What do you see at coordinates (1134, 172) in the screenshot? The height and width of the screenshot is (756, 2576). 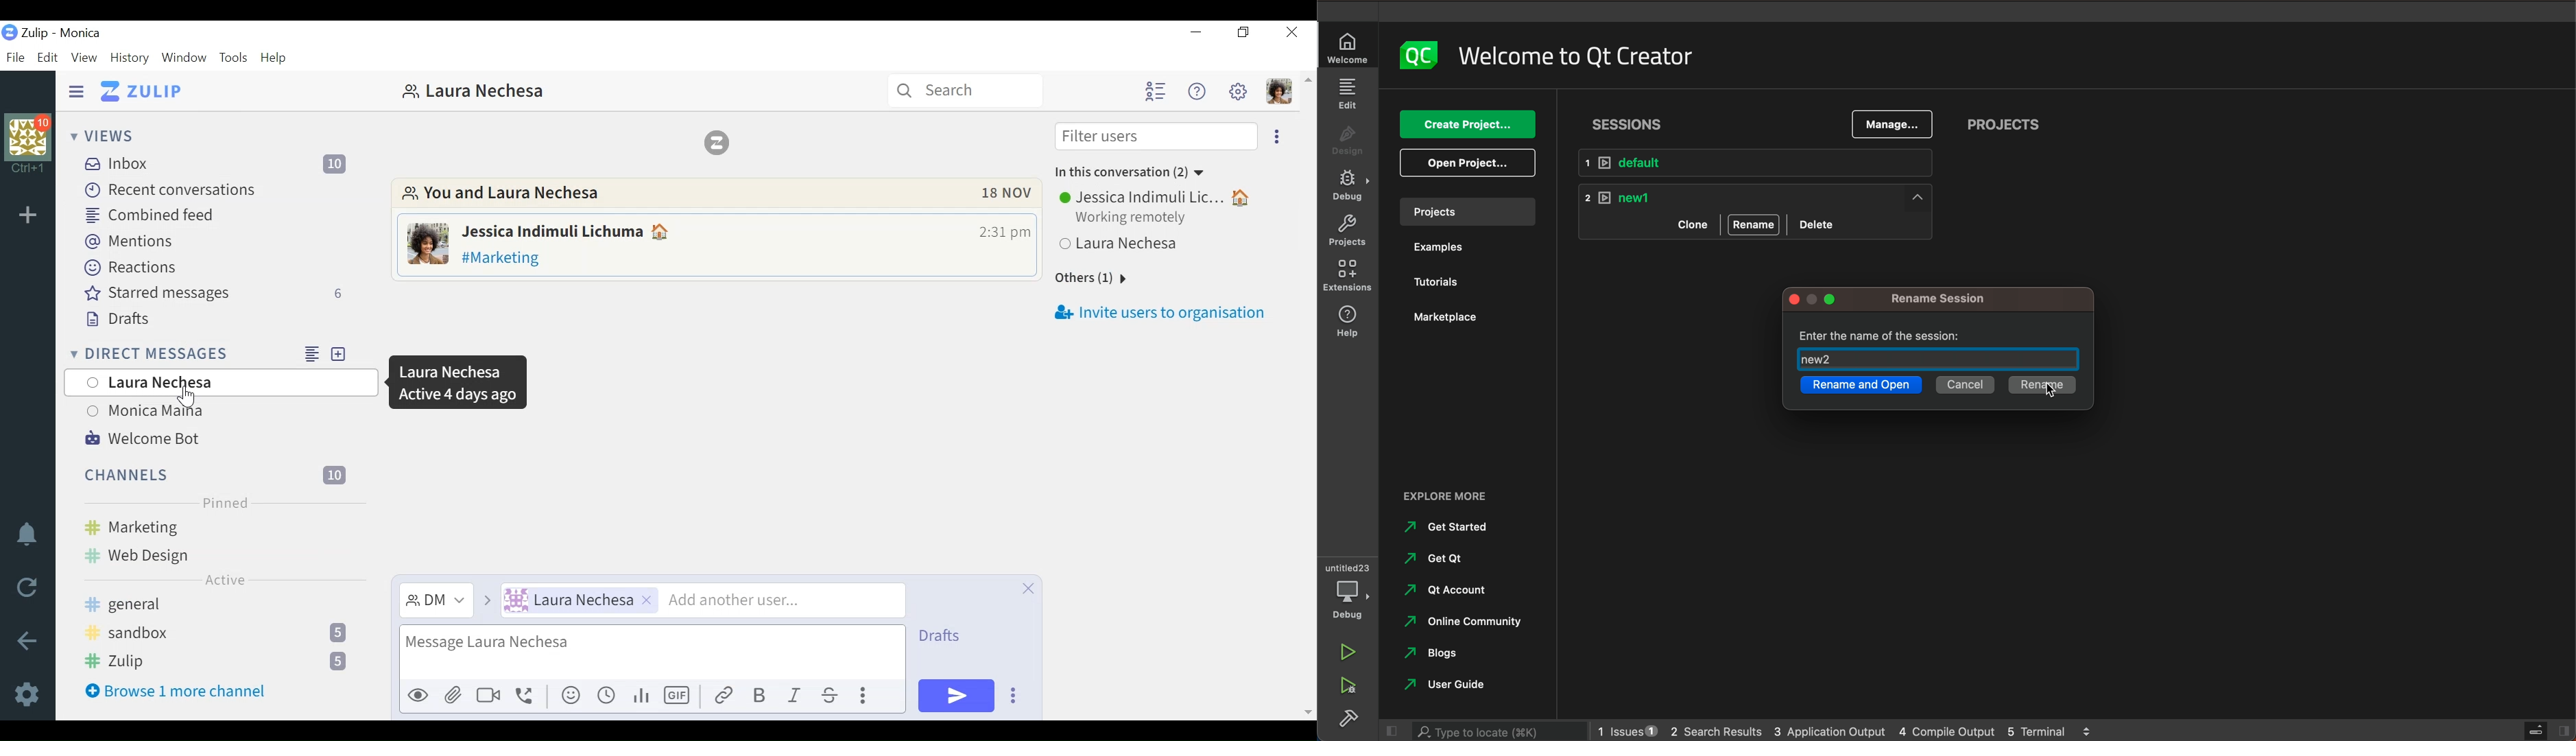 I see `in this conversation` at bounding box center [1134, 172].